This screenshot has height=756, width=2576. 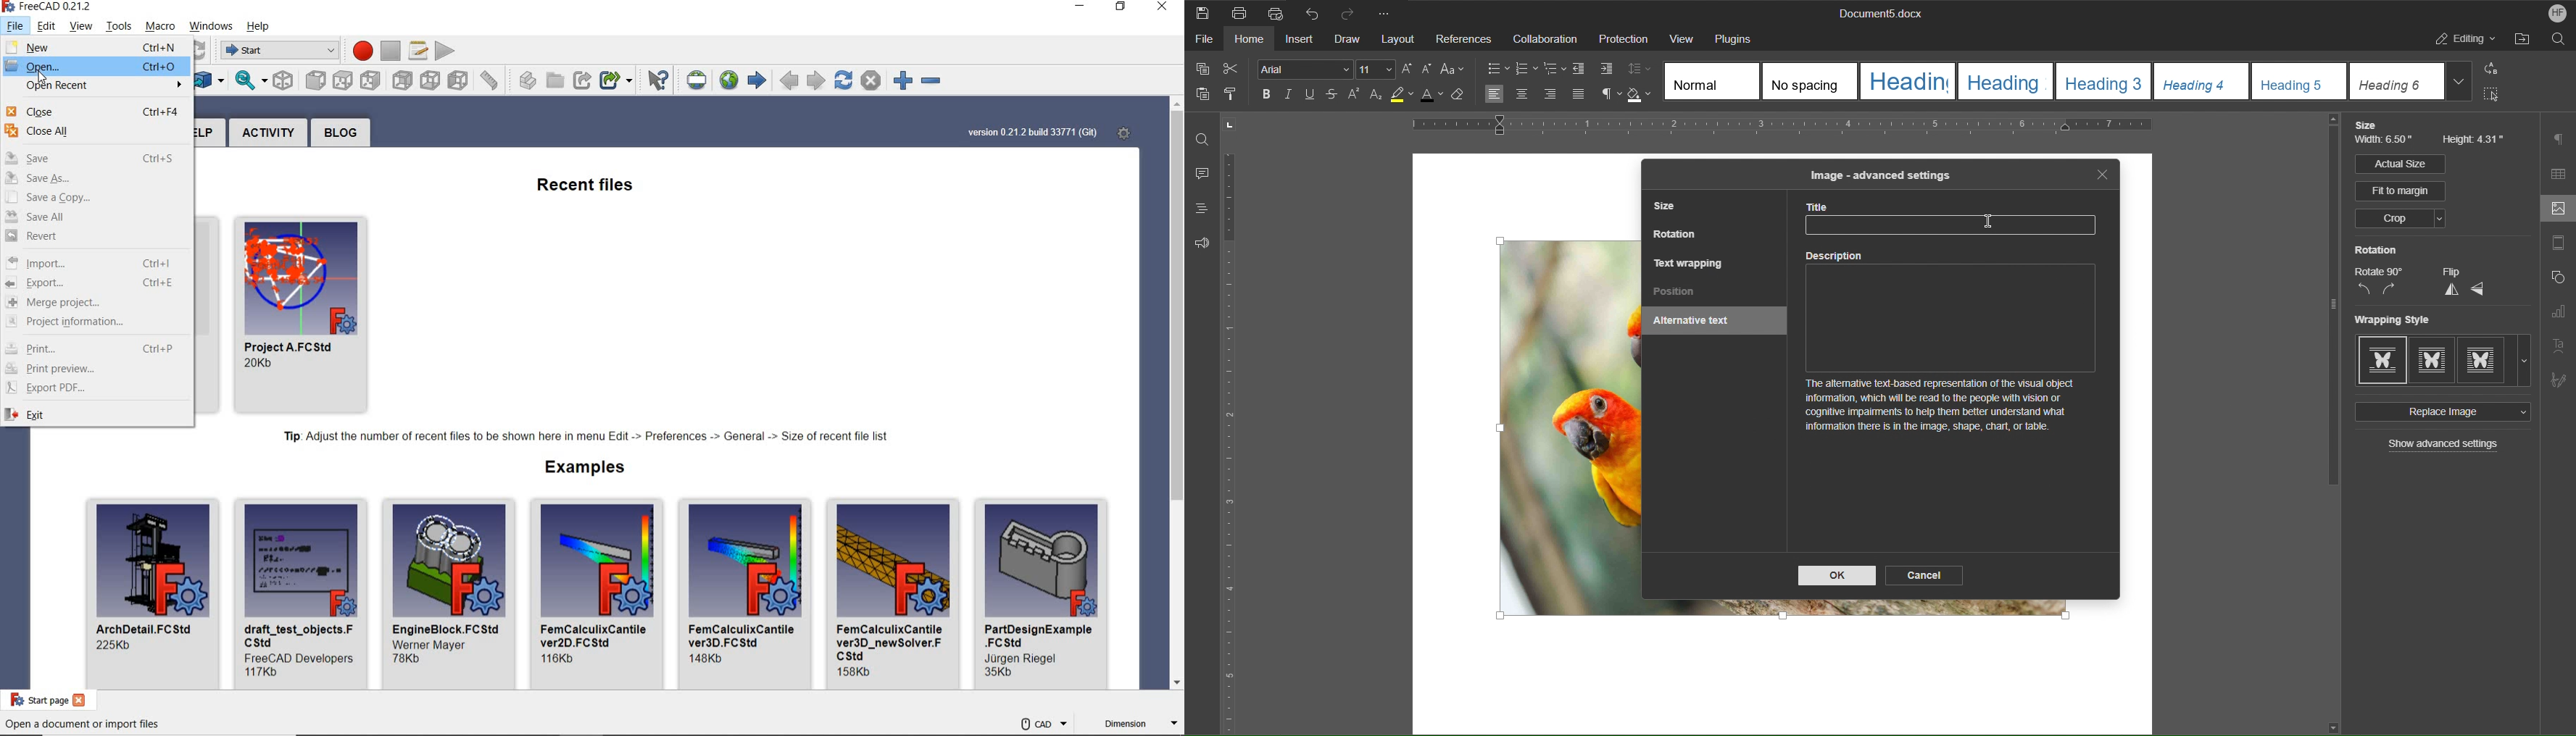 What do you see at coordinates (1264, 93) in the screenshot?
I see `Bold` at bounding box center [1264, 93].